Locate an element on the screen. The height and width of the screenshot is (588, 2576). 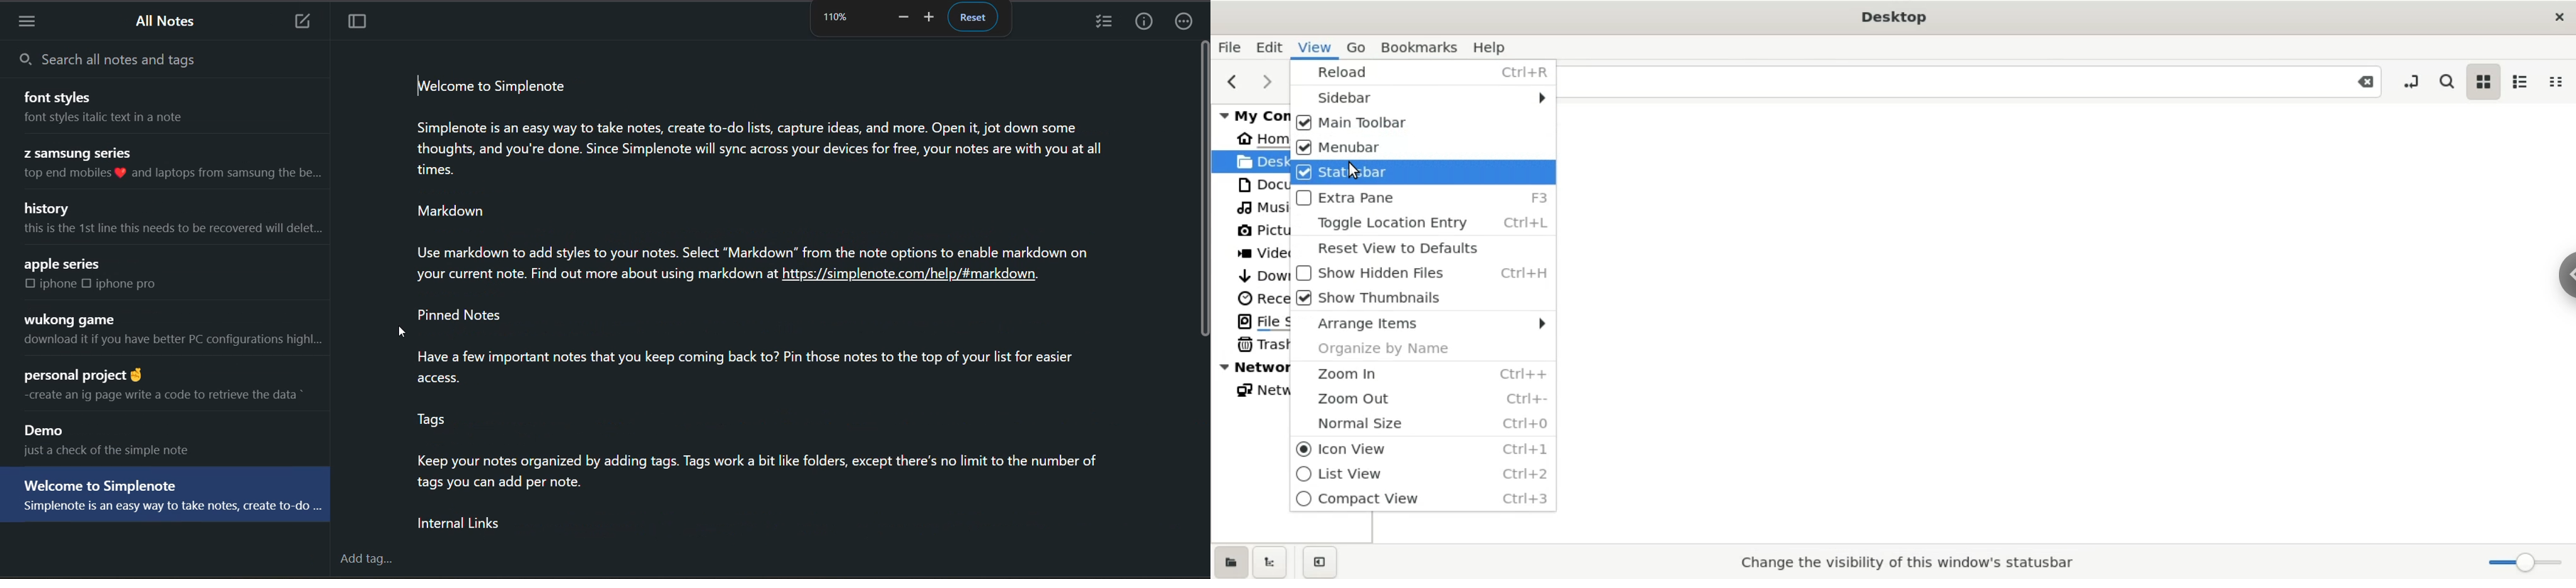
Zoom In is located at coordinates (1421, 373).